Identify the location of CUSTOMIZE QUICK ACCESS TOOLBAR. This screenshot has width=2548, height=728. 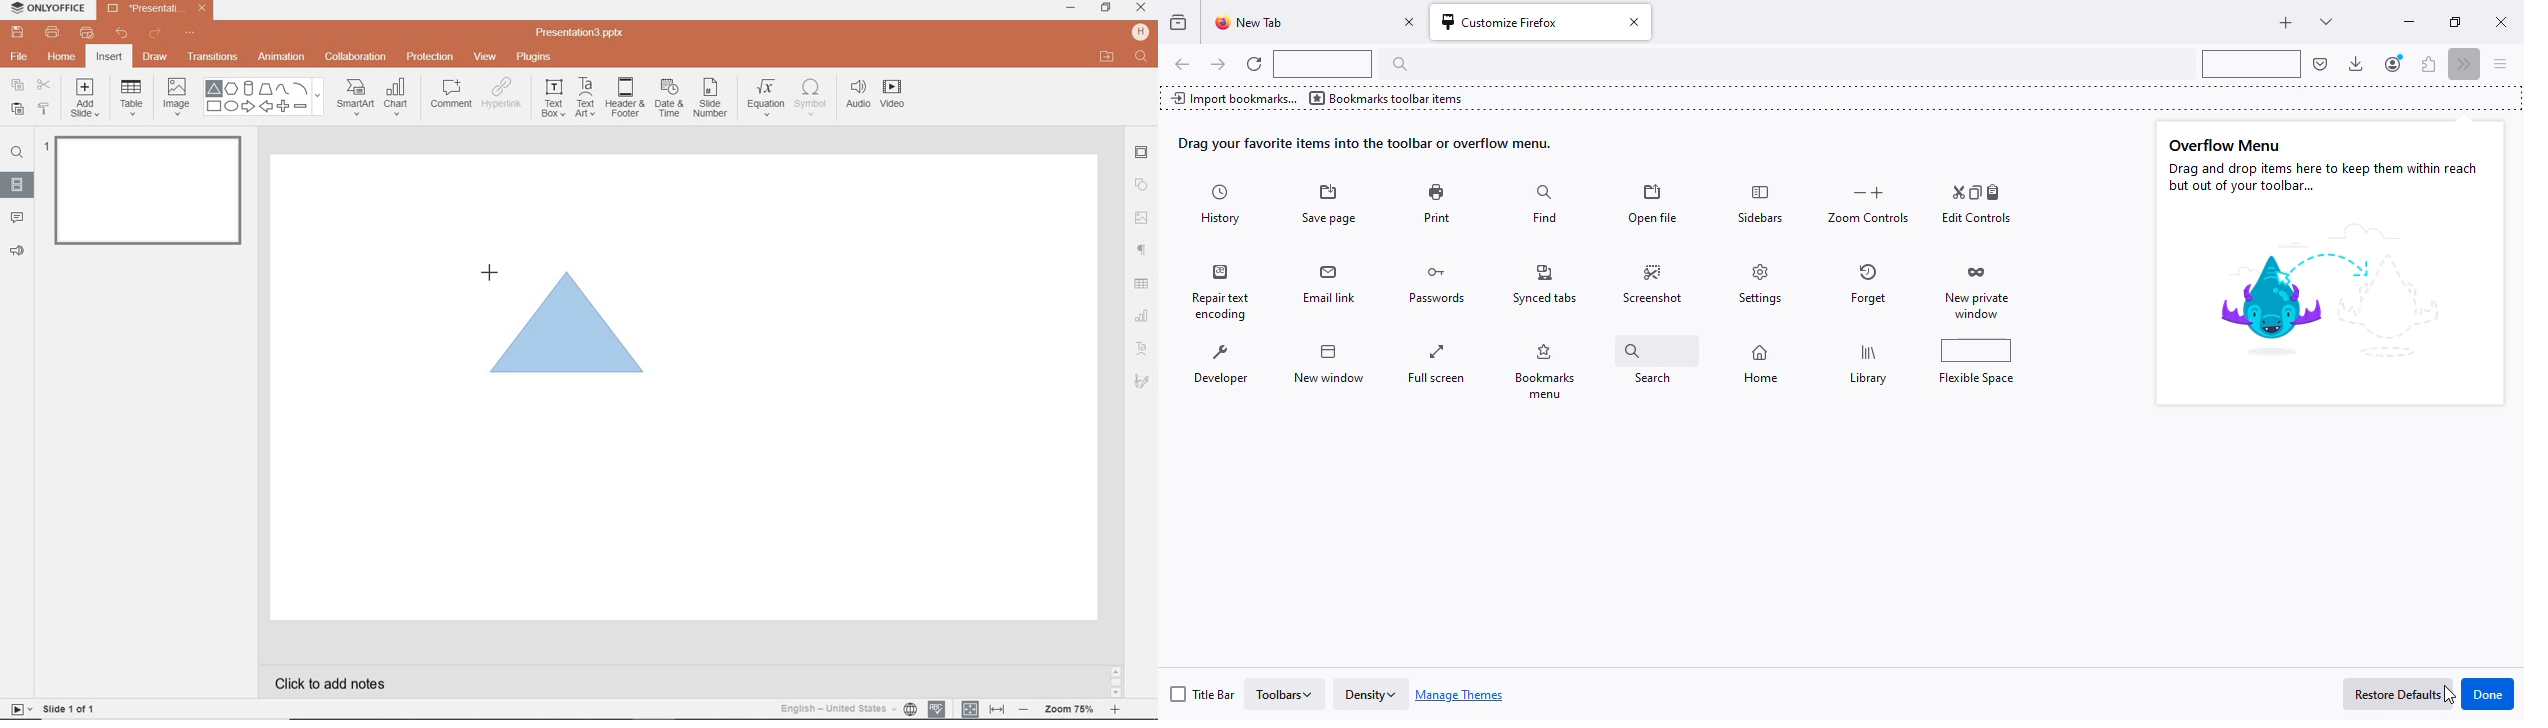
(190, 33).